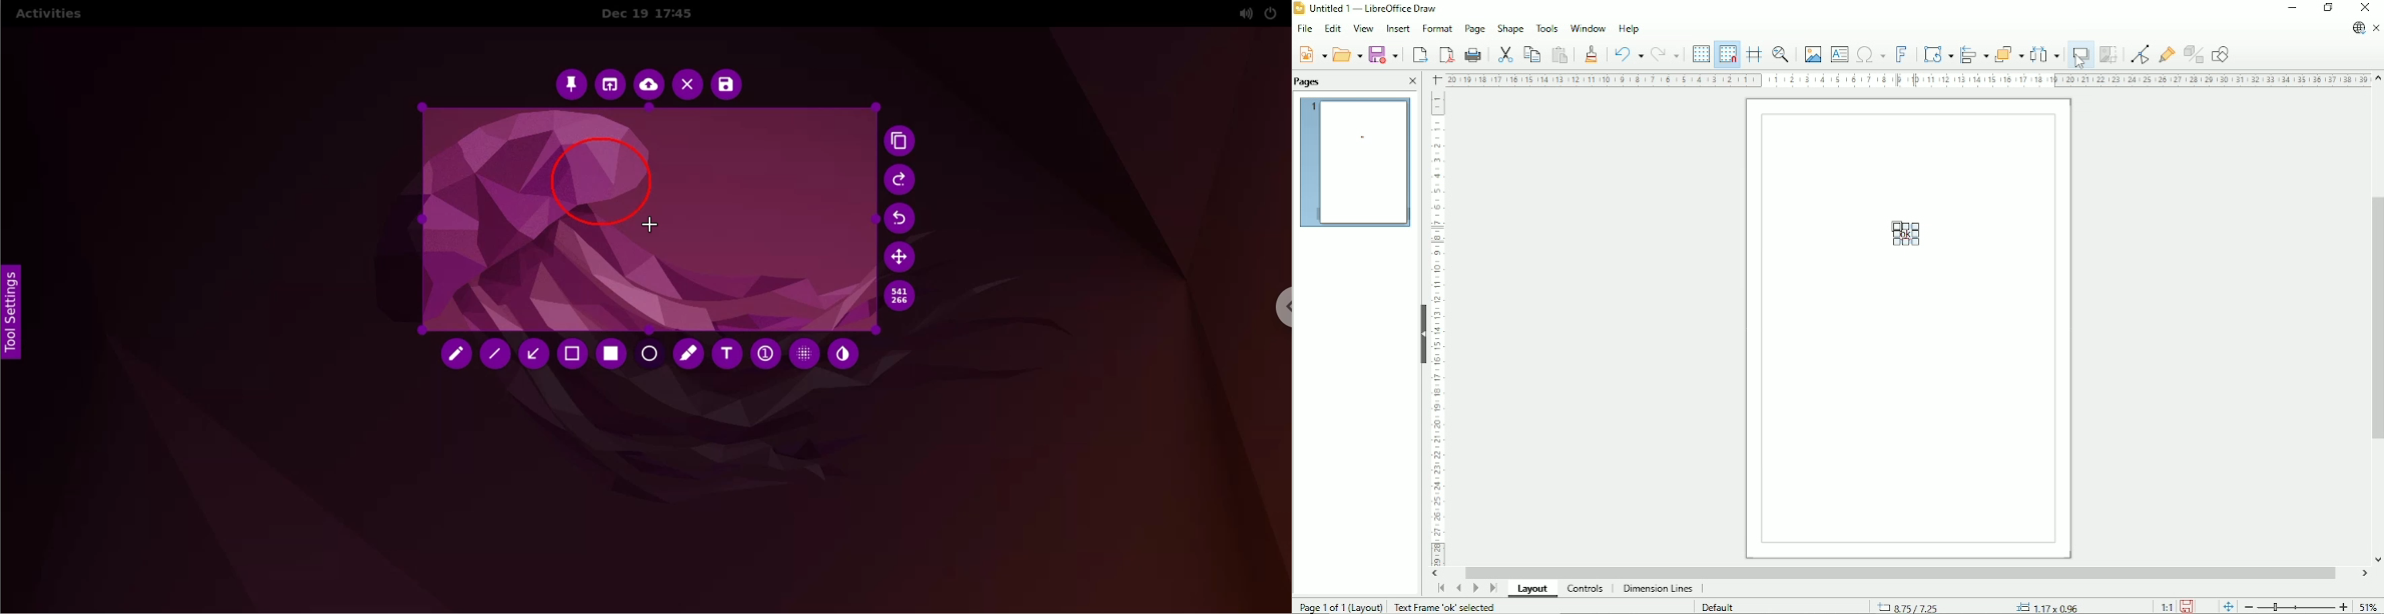 Image resolution: width=2408 pixels, height=616 pixels. Describe the element at coordinates (1371, 8) in the screenshot. I see `Untitled 1 - LibreOffice Draw` at that location.